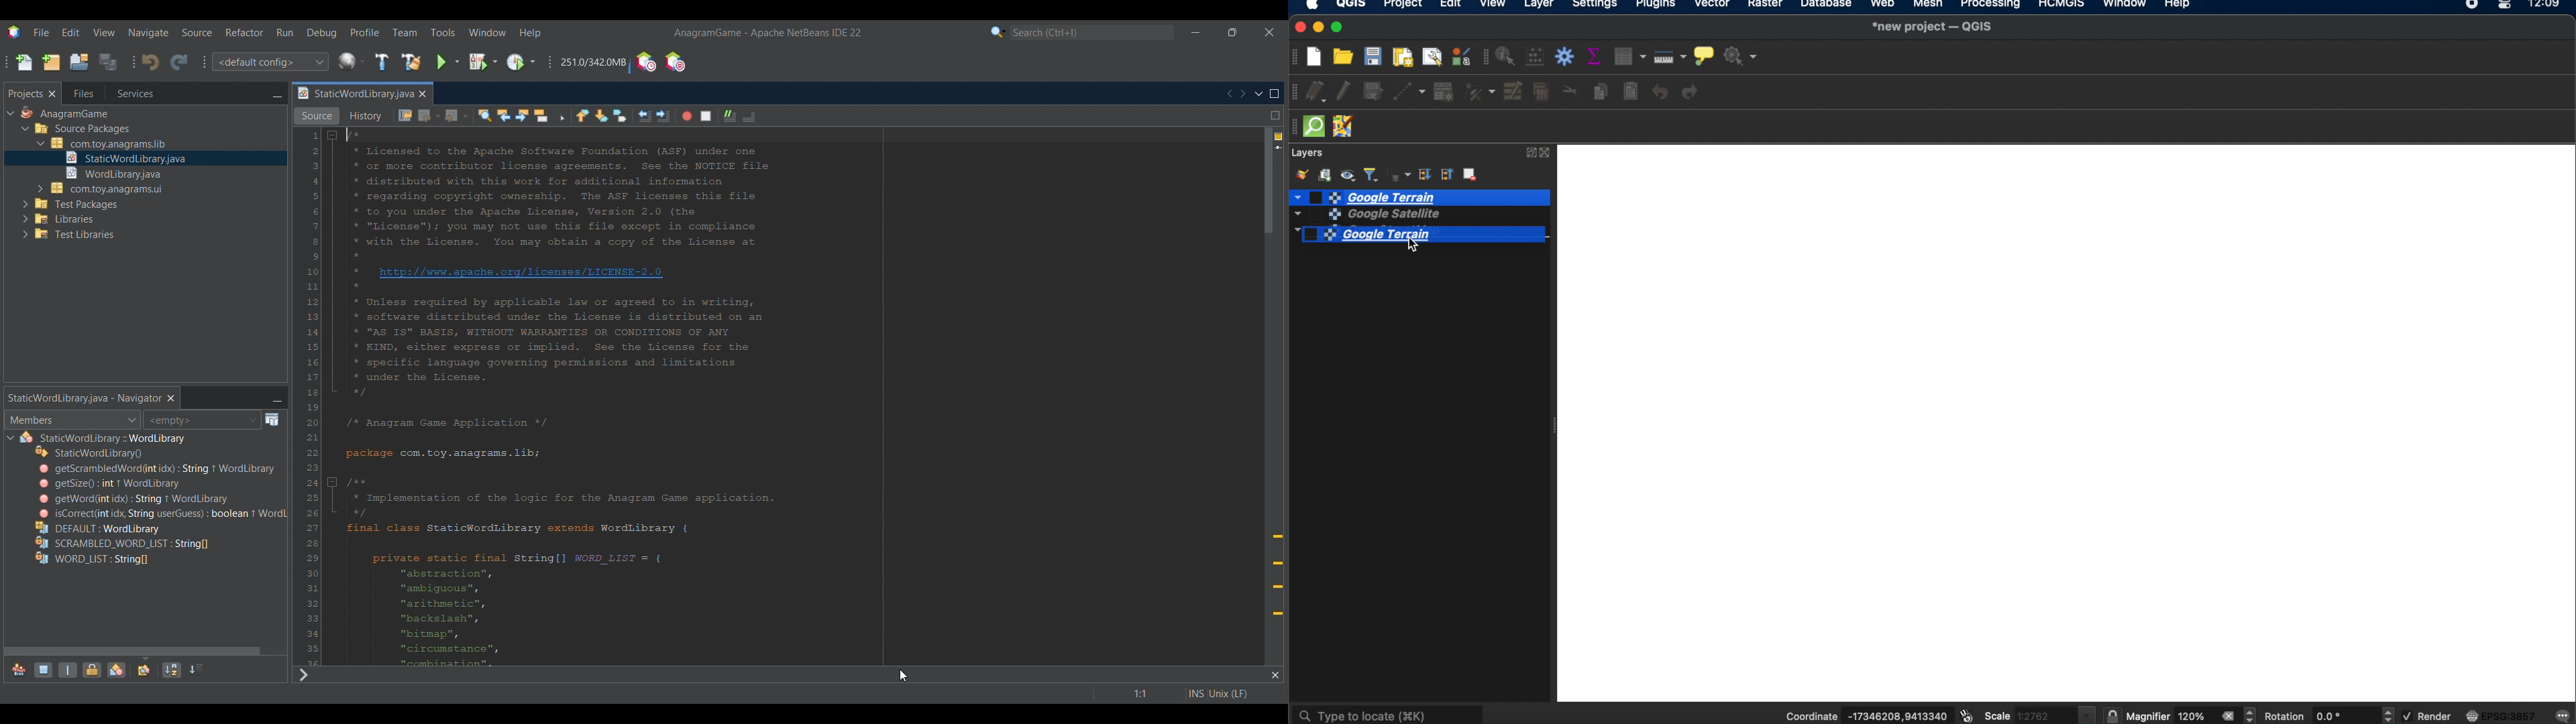 This screenshot has width=2576, height=728. What do you see at coordinates (2563, 715) in the screenshot?
I see `messages` at bounding box center [2563, 715].